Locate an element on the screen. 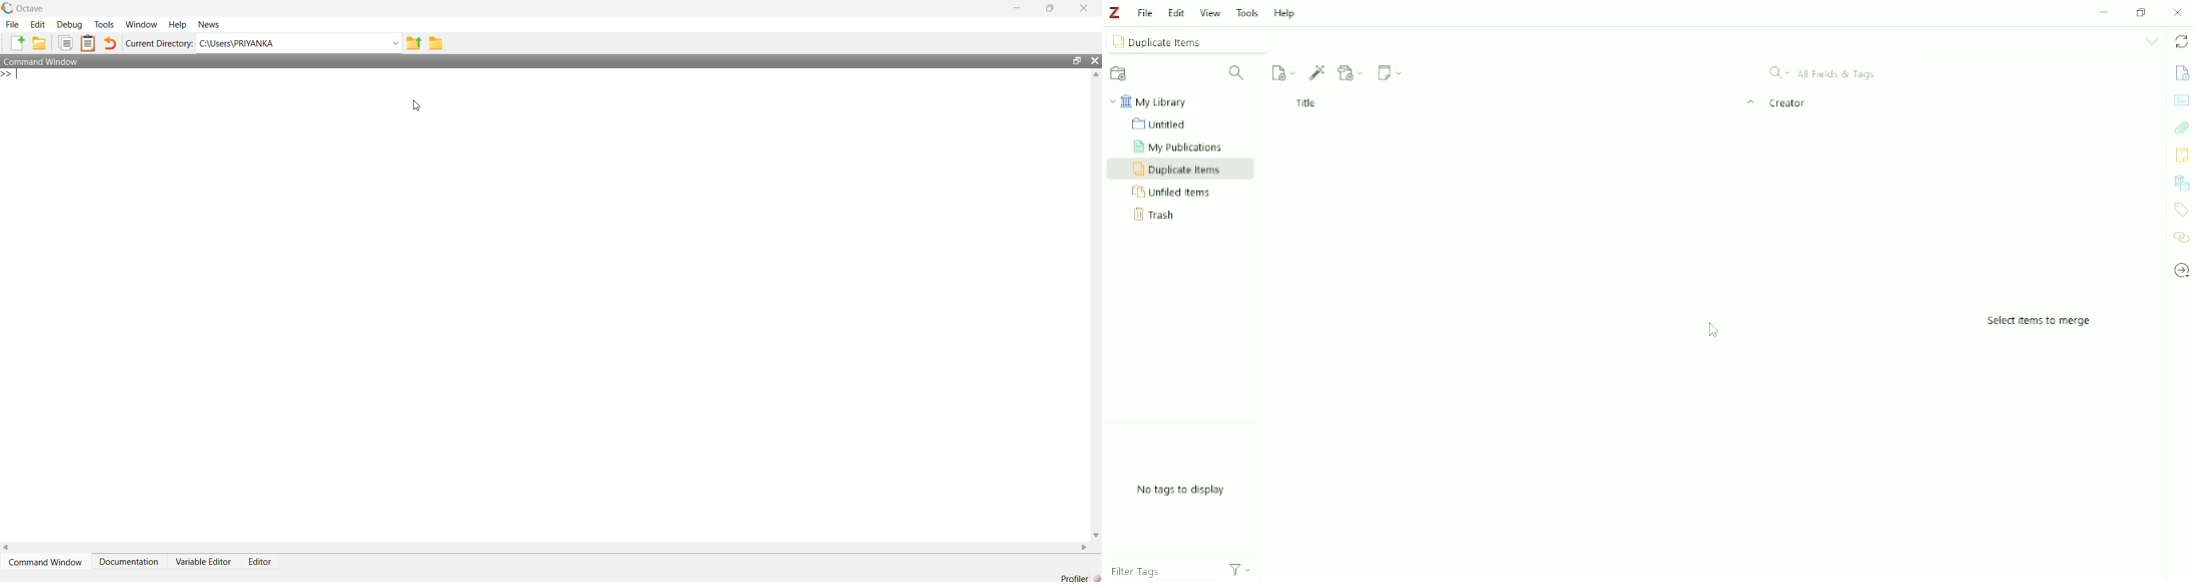 The height and width of the screenshot is (588, 2212). Minimize is located at coordinates (2103, 12).